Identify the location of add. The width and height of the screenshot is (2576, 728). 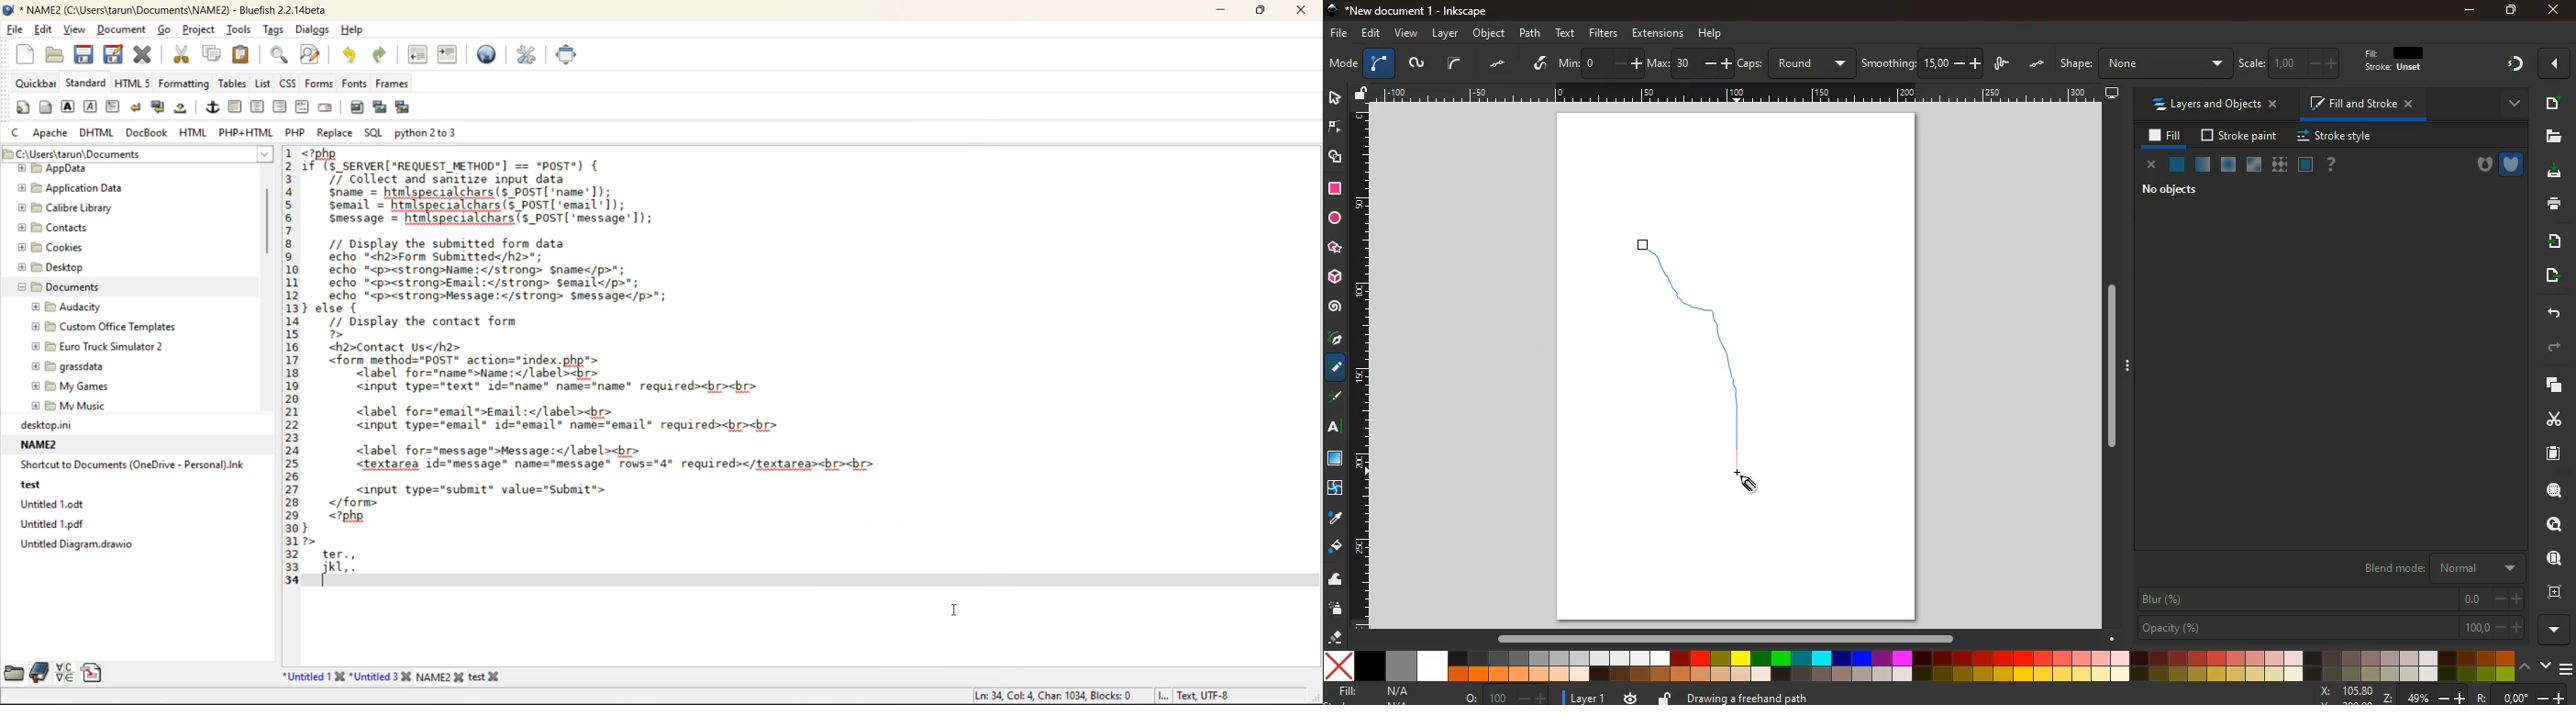
(2552, 103).